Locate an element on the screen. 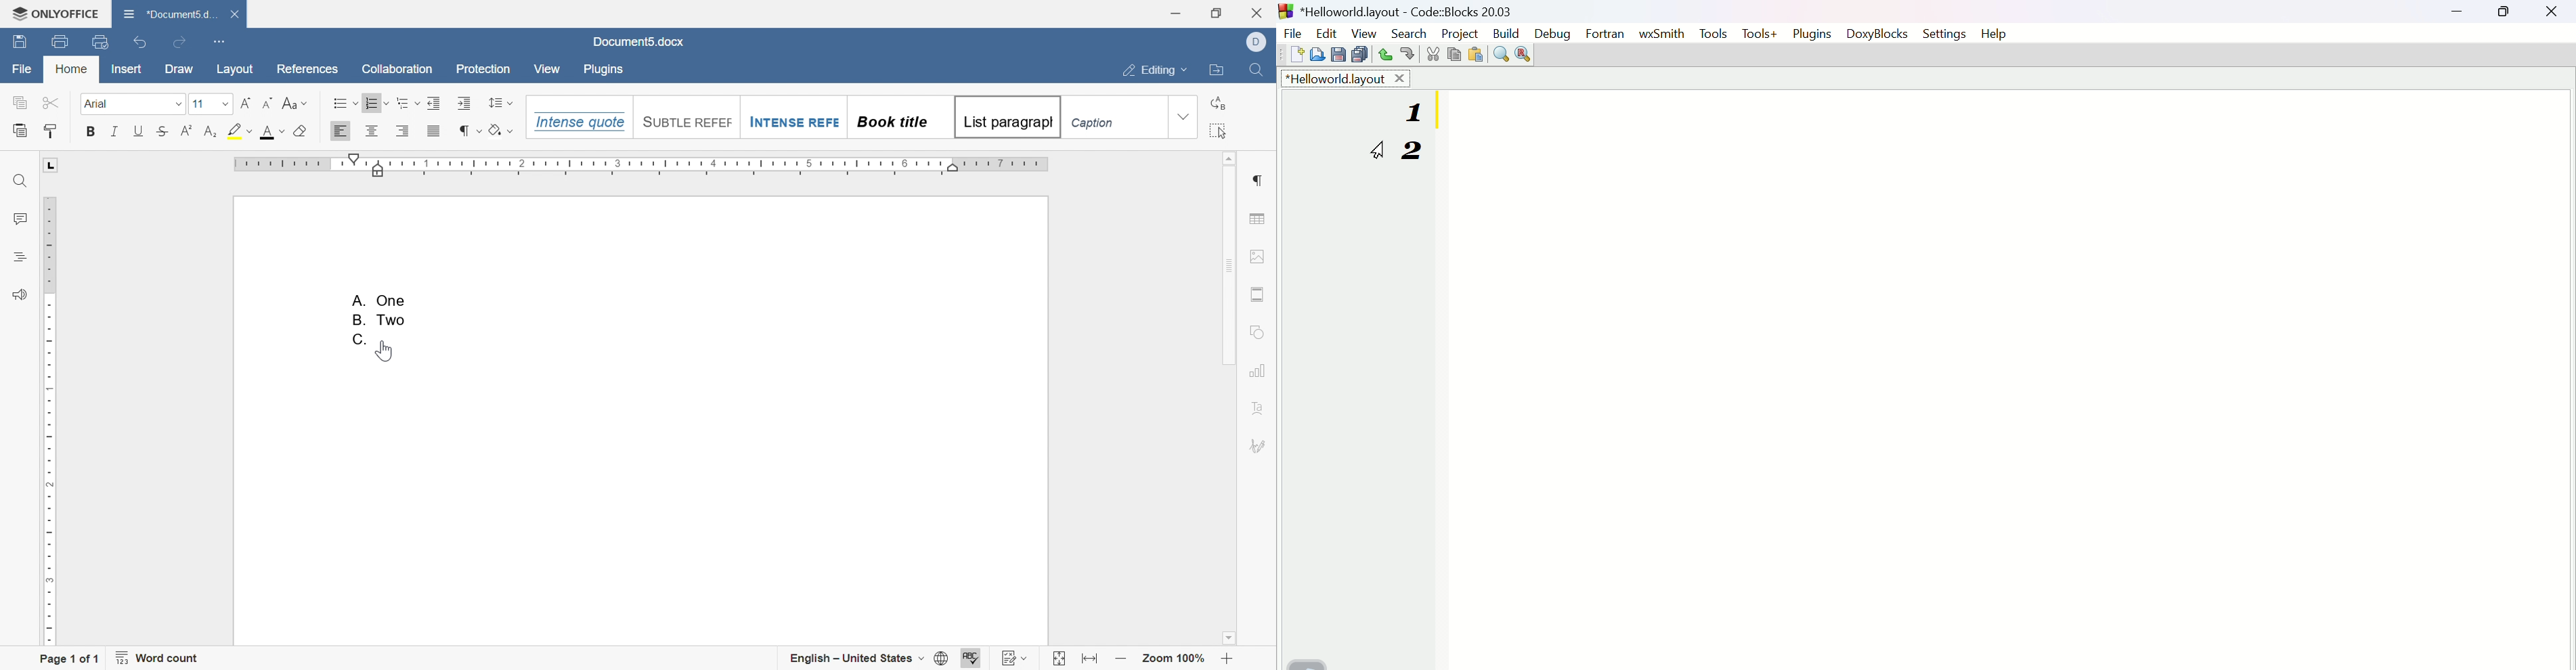 Image resolution: width=2576 pixels, height=672 pixels. image settings is located at coordinates (1257, 257).